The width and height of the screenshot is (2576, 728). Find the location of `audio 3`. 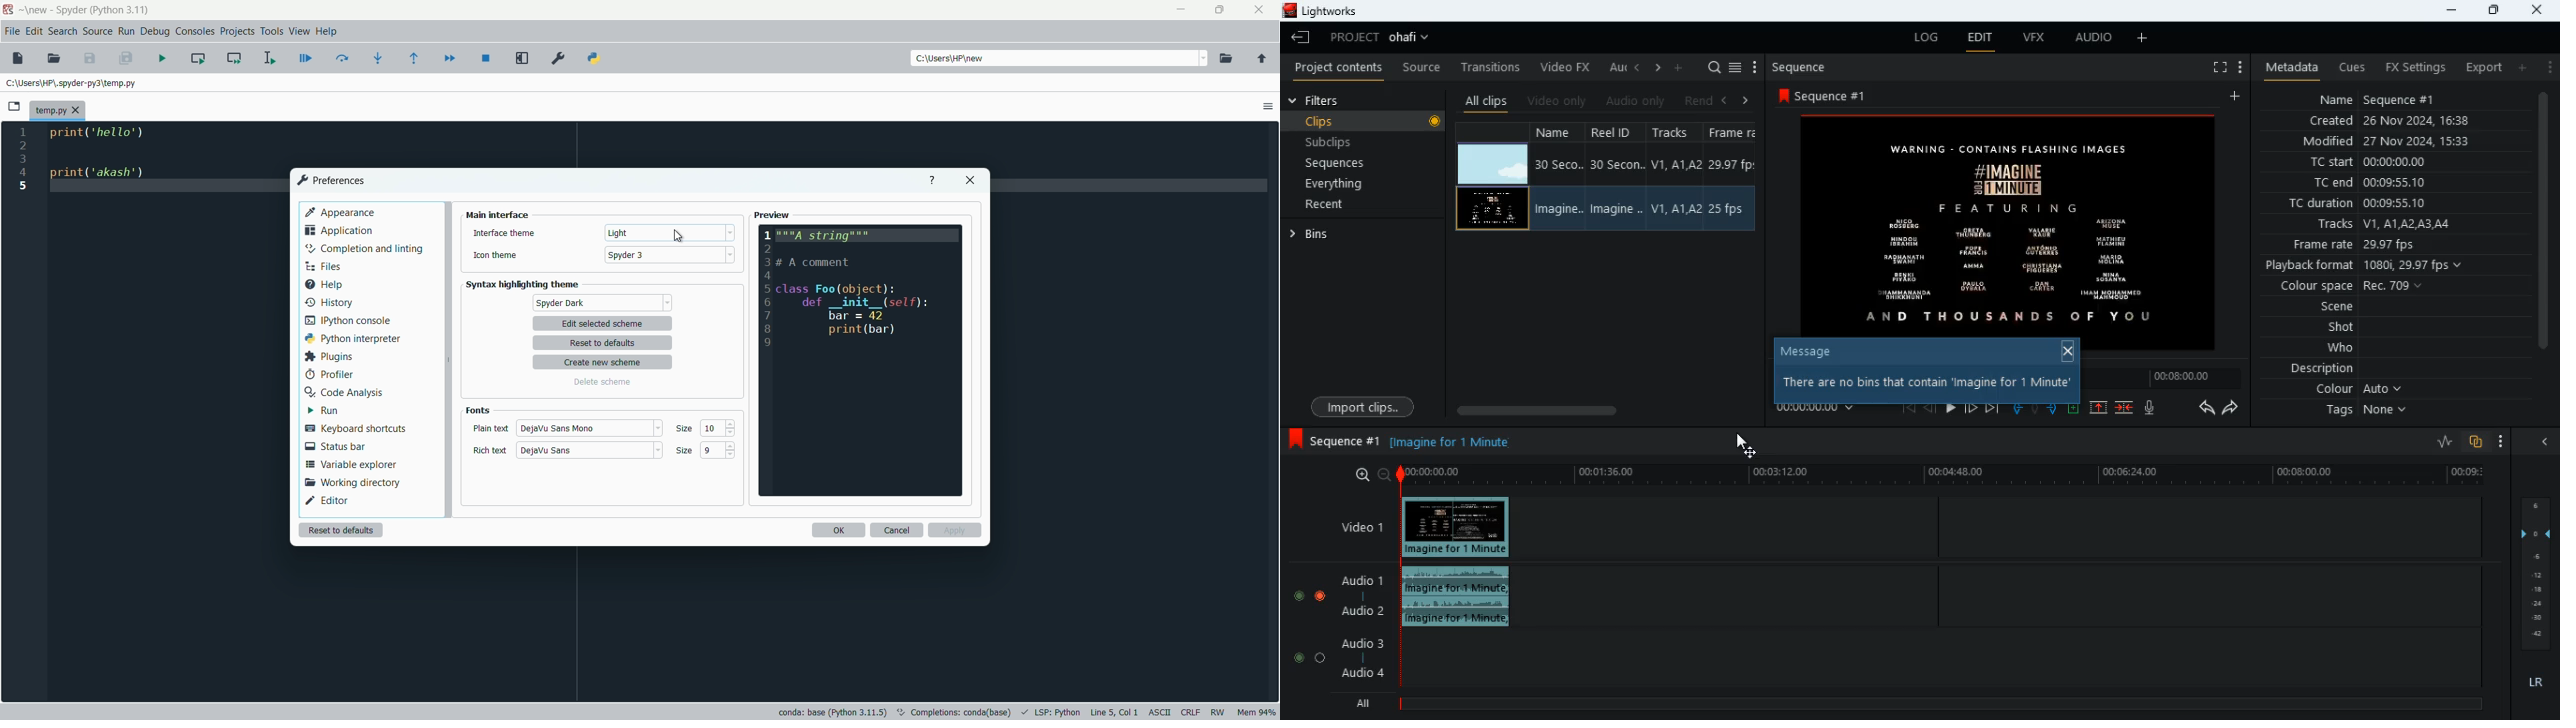

audio 3 is located at coordinates (1364, 644).